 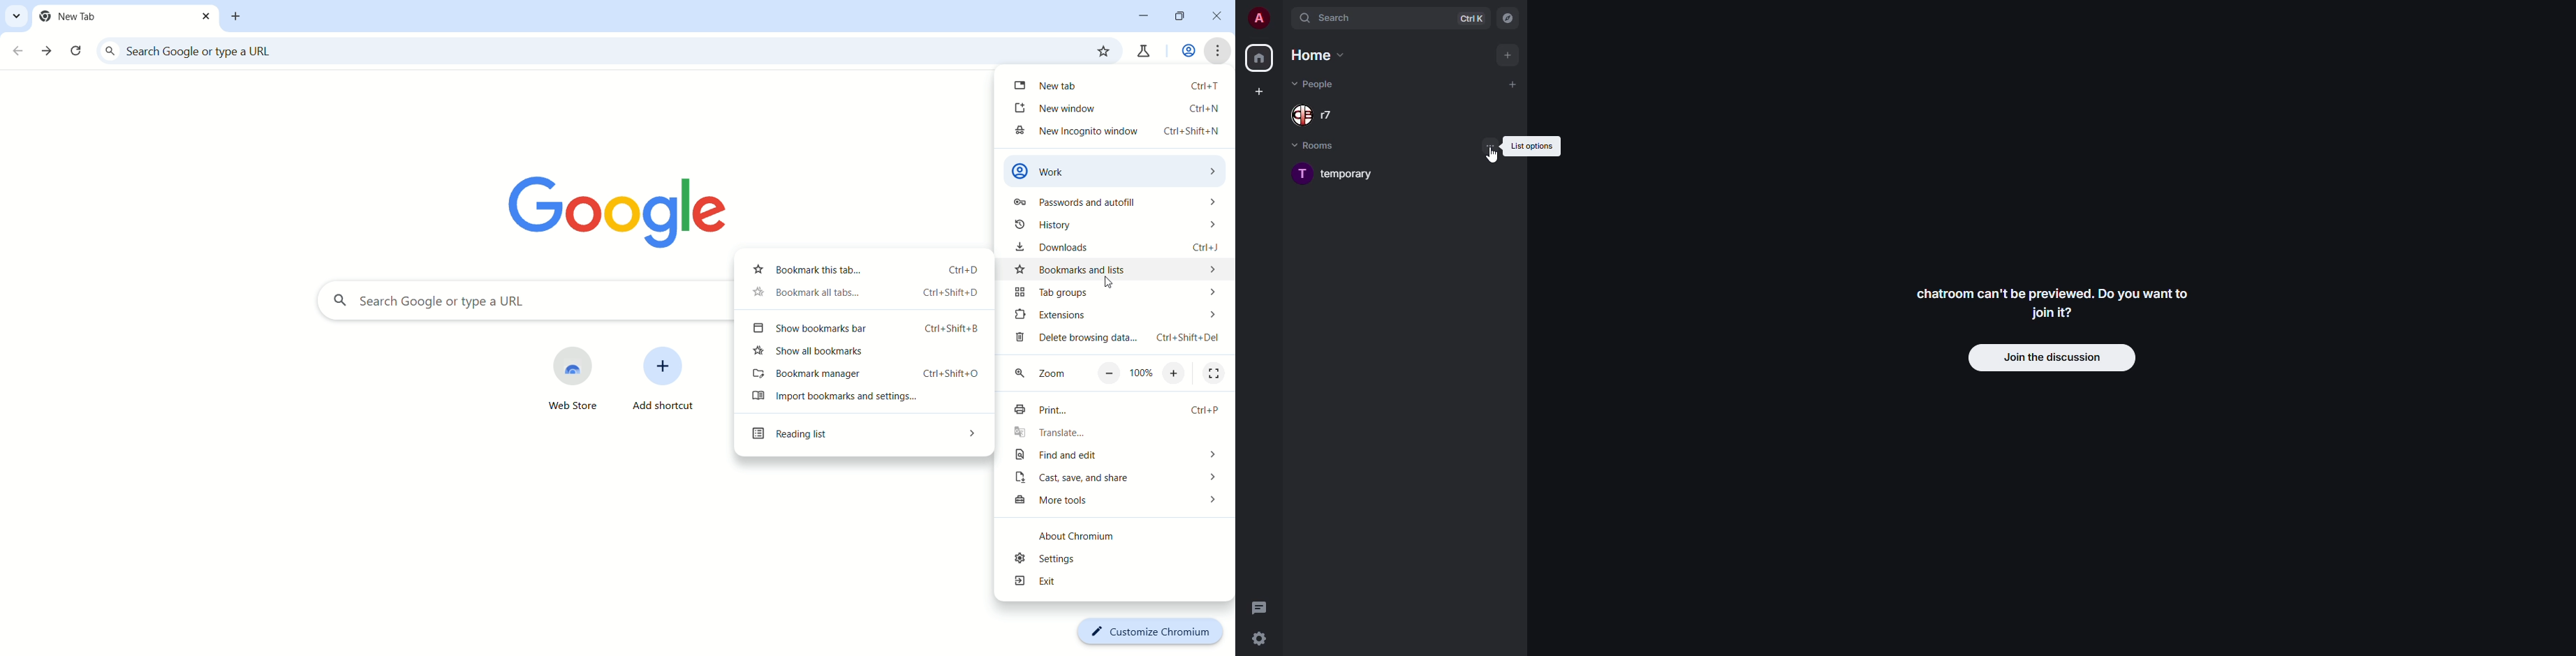 I want to click on new incognito window, so click(x=1115, y=134).